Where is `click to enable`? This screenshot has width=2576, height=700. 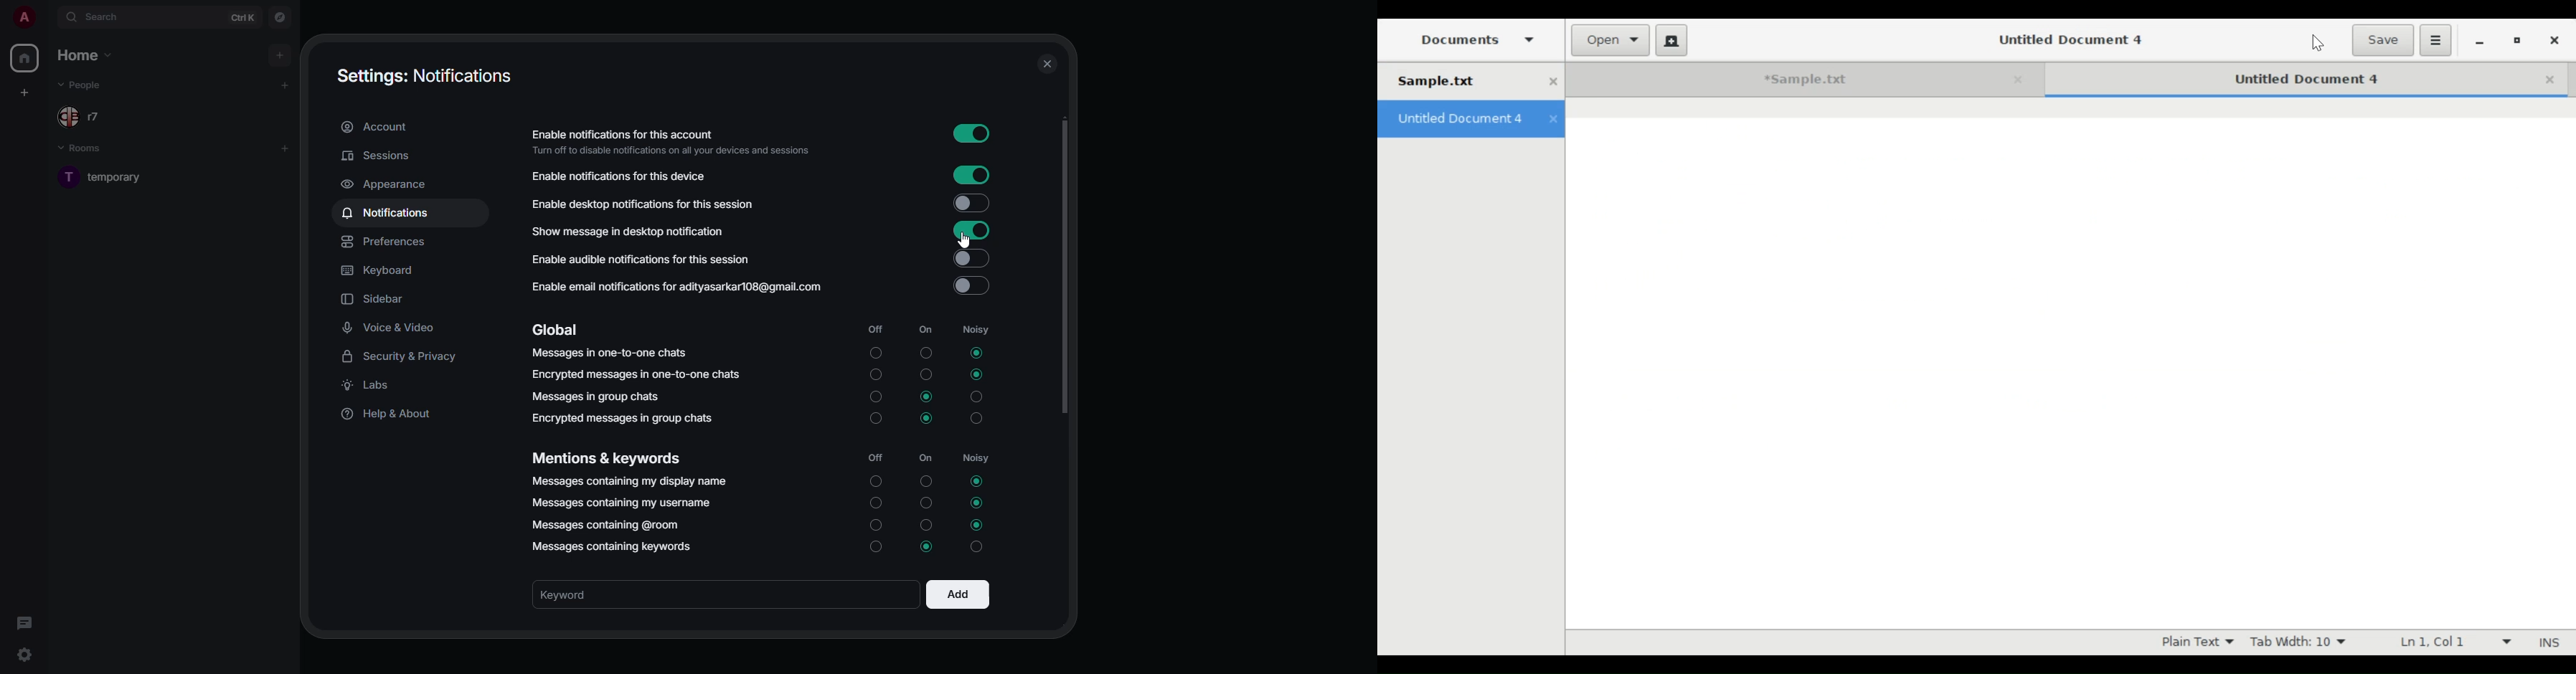 click to enable is located at coordinates (971, 203).